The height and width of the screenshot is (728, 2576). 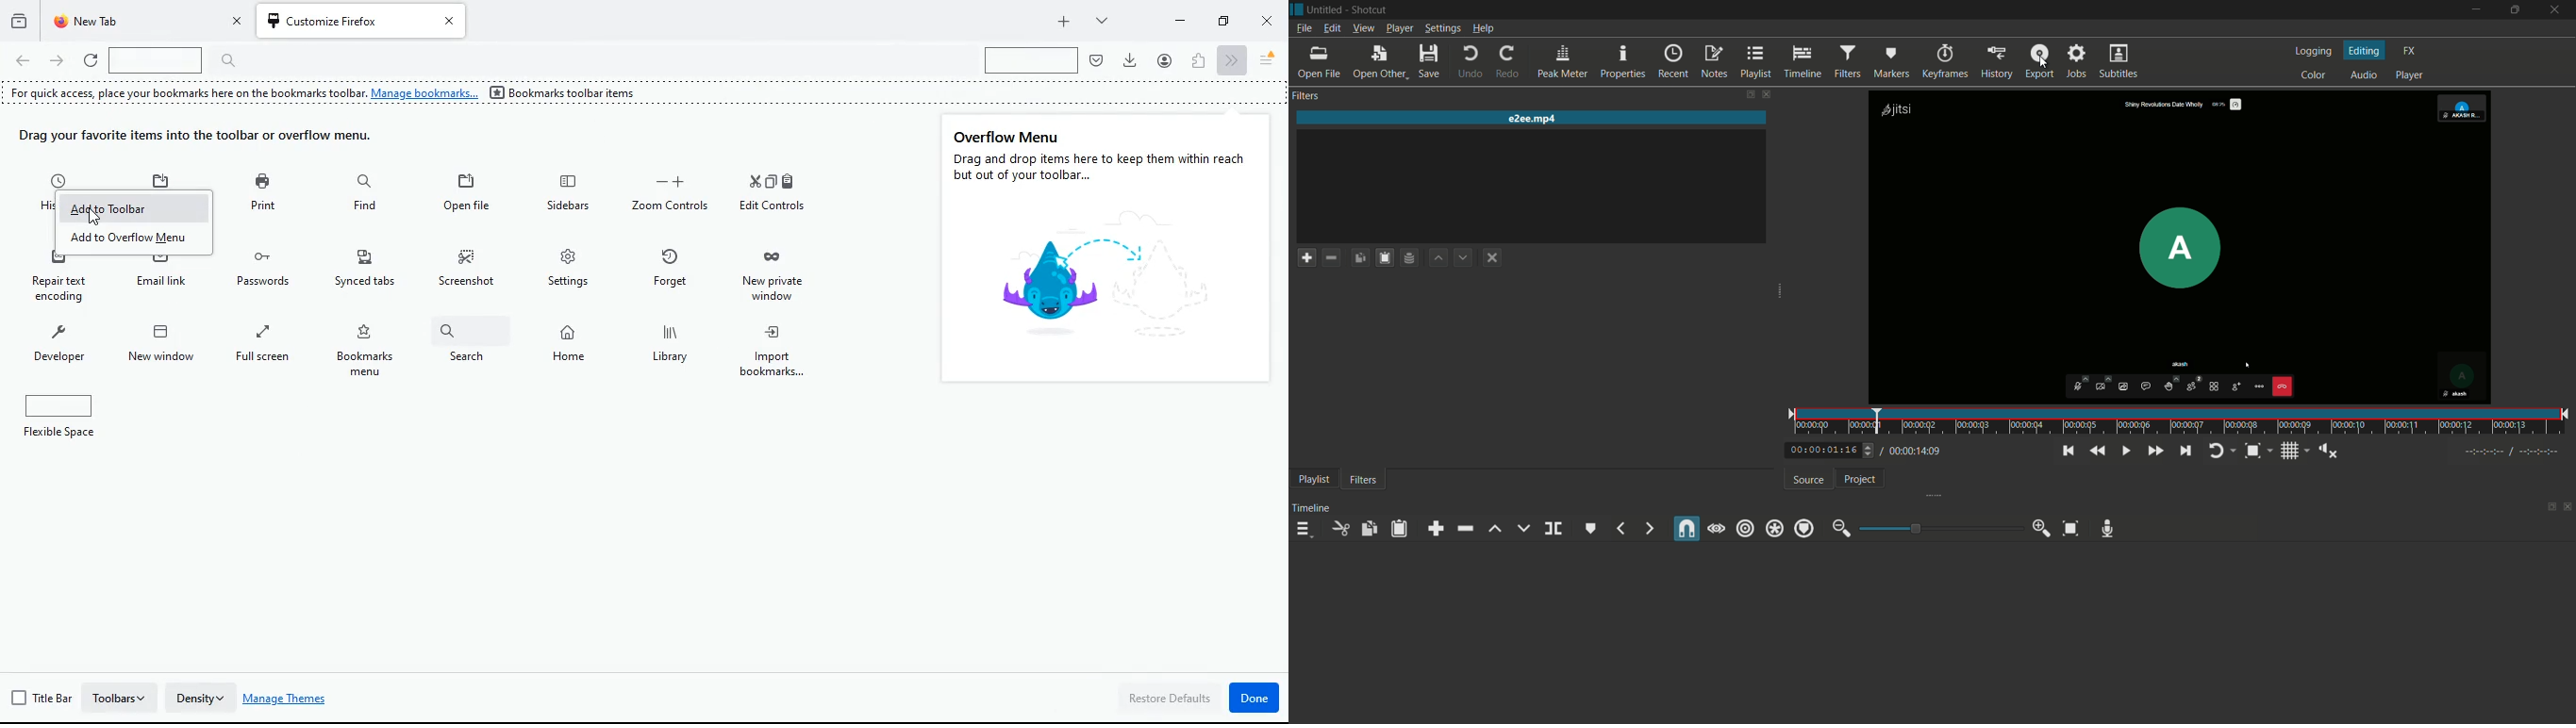 What do you see at coordinates (69, 418) in the screenshot?
I see `flexible space` at bounding box center [69, 418].